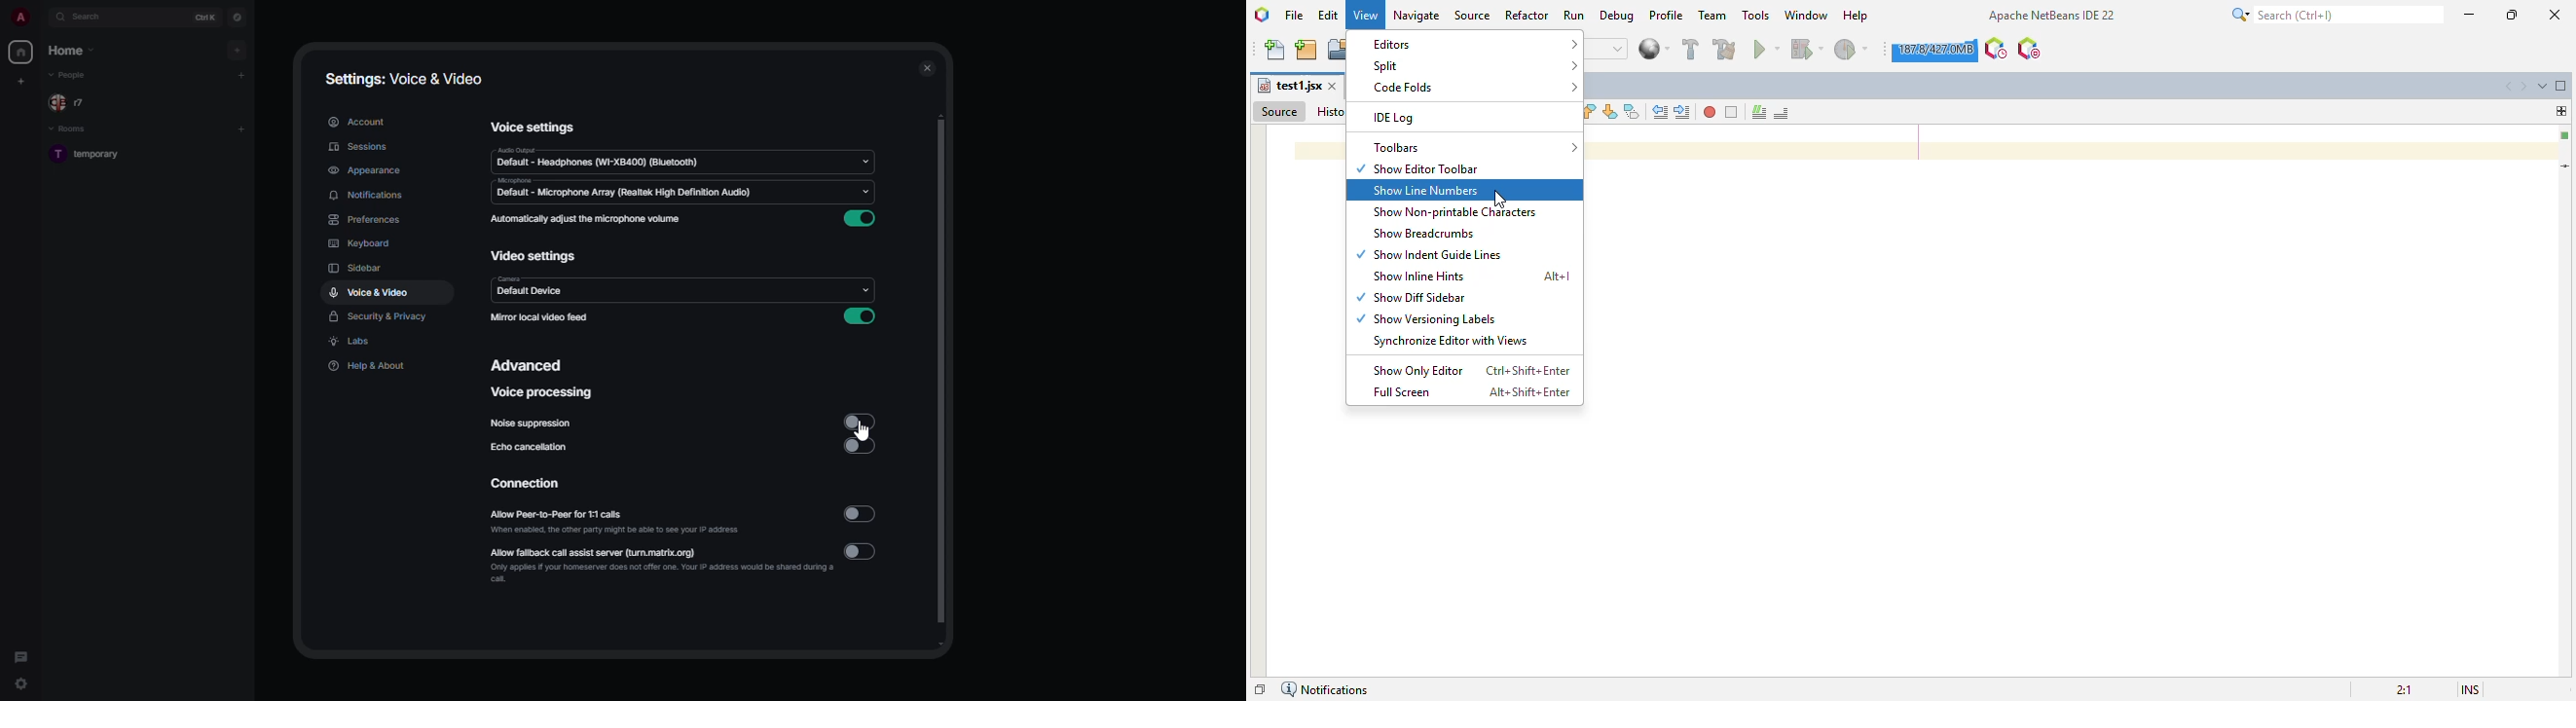 The height and width of the screenshot is (728, 2576). Describe the element at coordinates (861, 514) in the screenshot. I see `disabled` at that location.